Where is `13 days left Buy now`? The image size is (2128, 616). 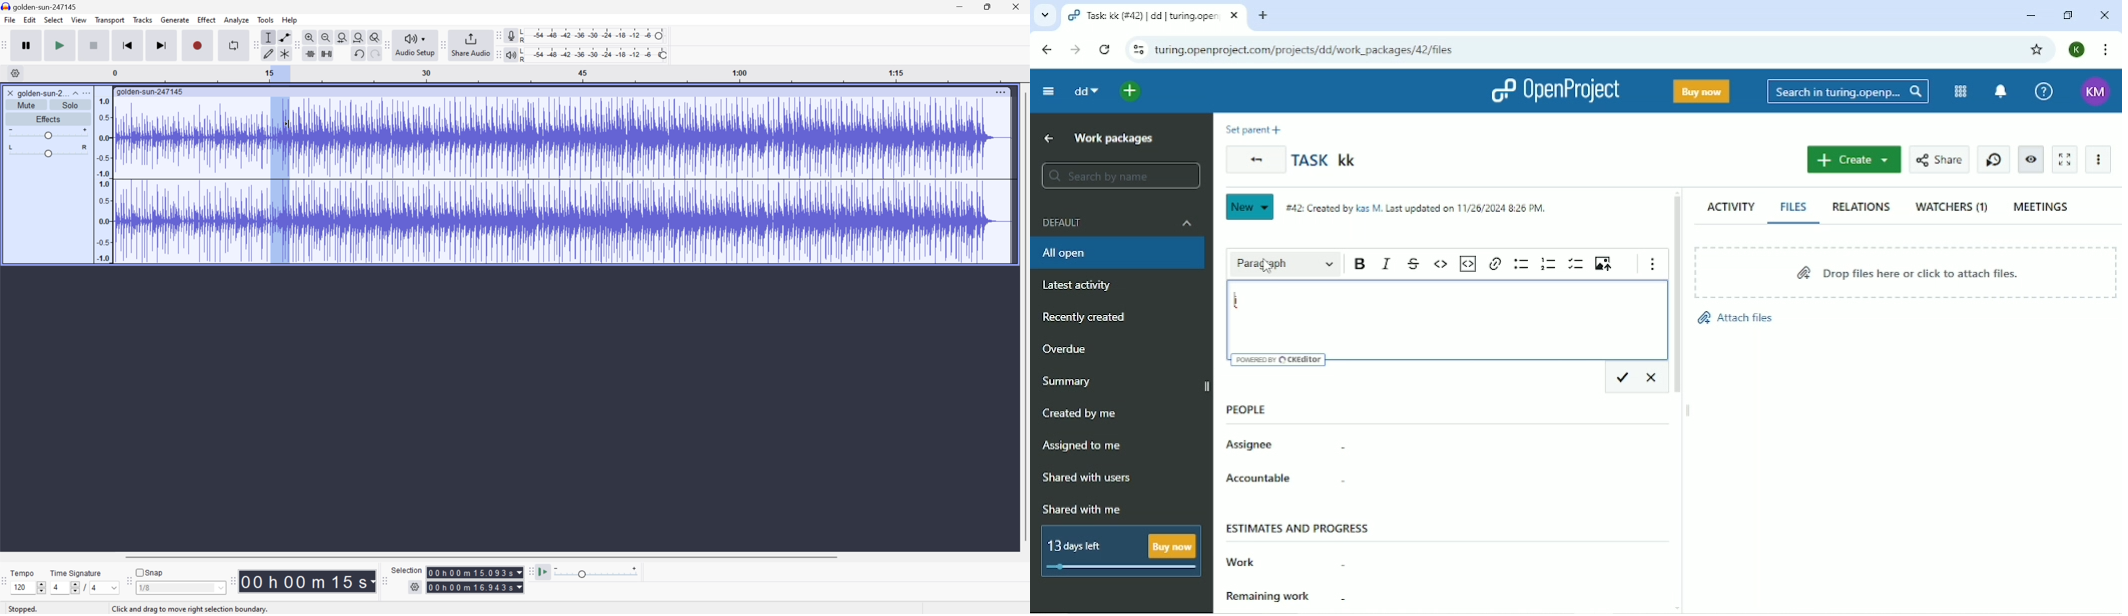
13 days left Buy now is located at coordinates (1123, 550).